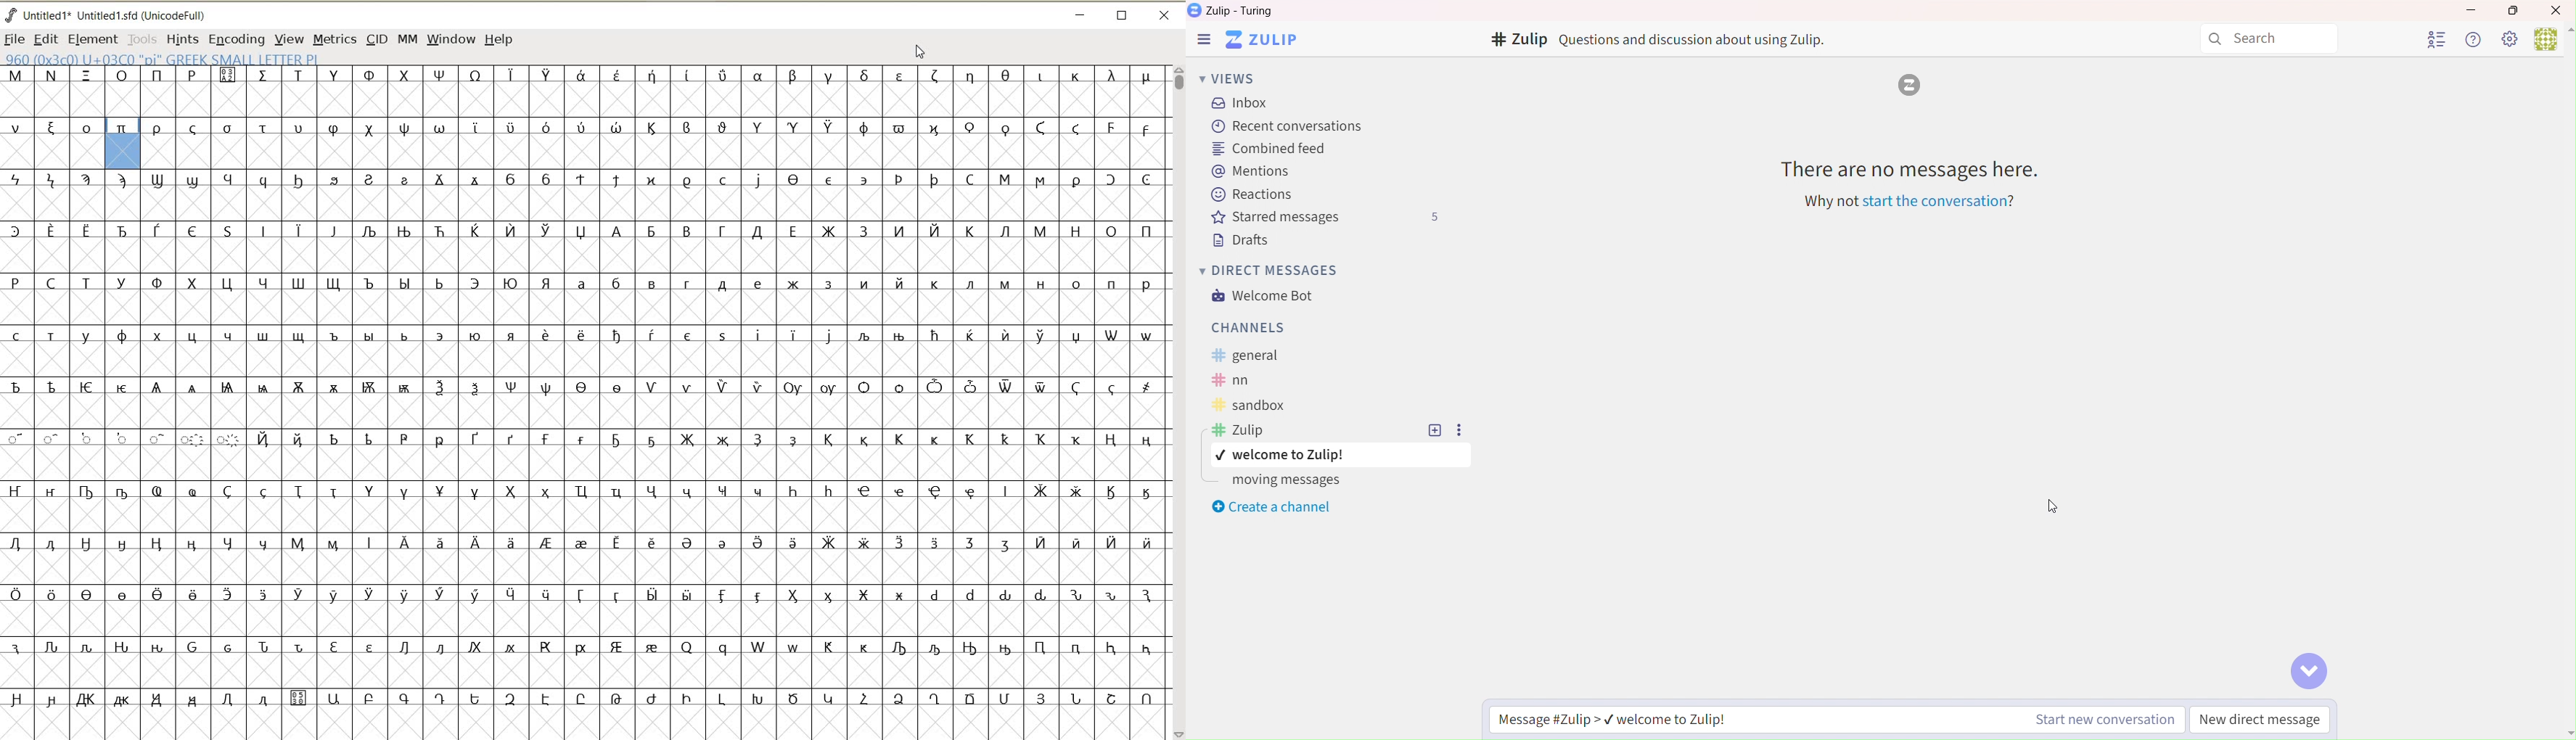 Image resolution: width=2576 pixels, height=756 pixels. What do you see at coordinates (2470, 12) in the screenshot?
I see `Minimize` at bounding box center [2470, 12].